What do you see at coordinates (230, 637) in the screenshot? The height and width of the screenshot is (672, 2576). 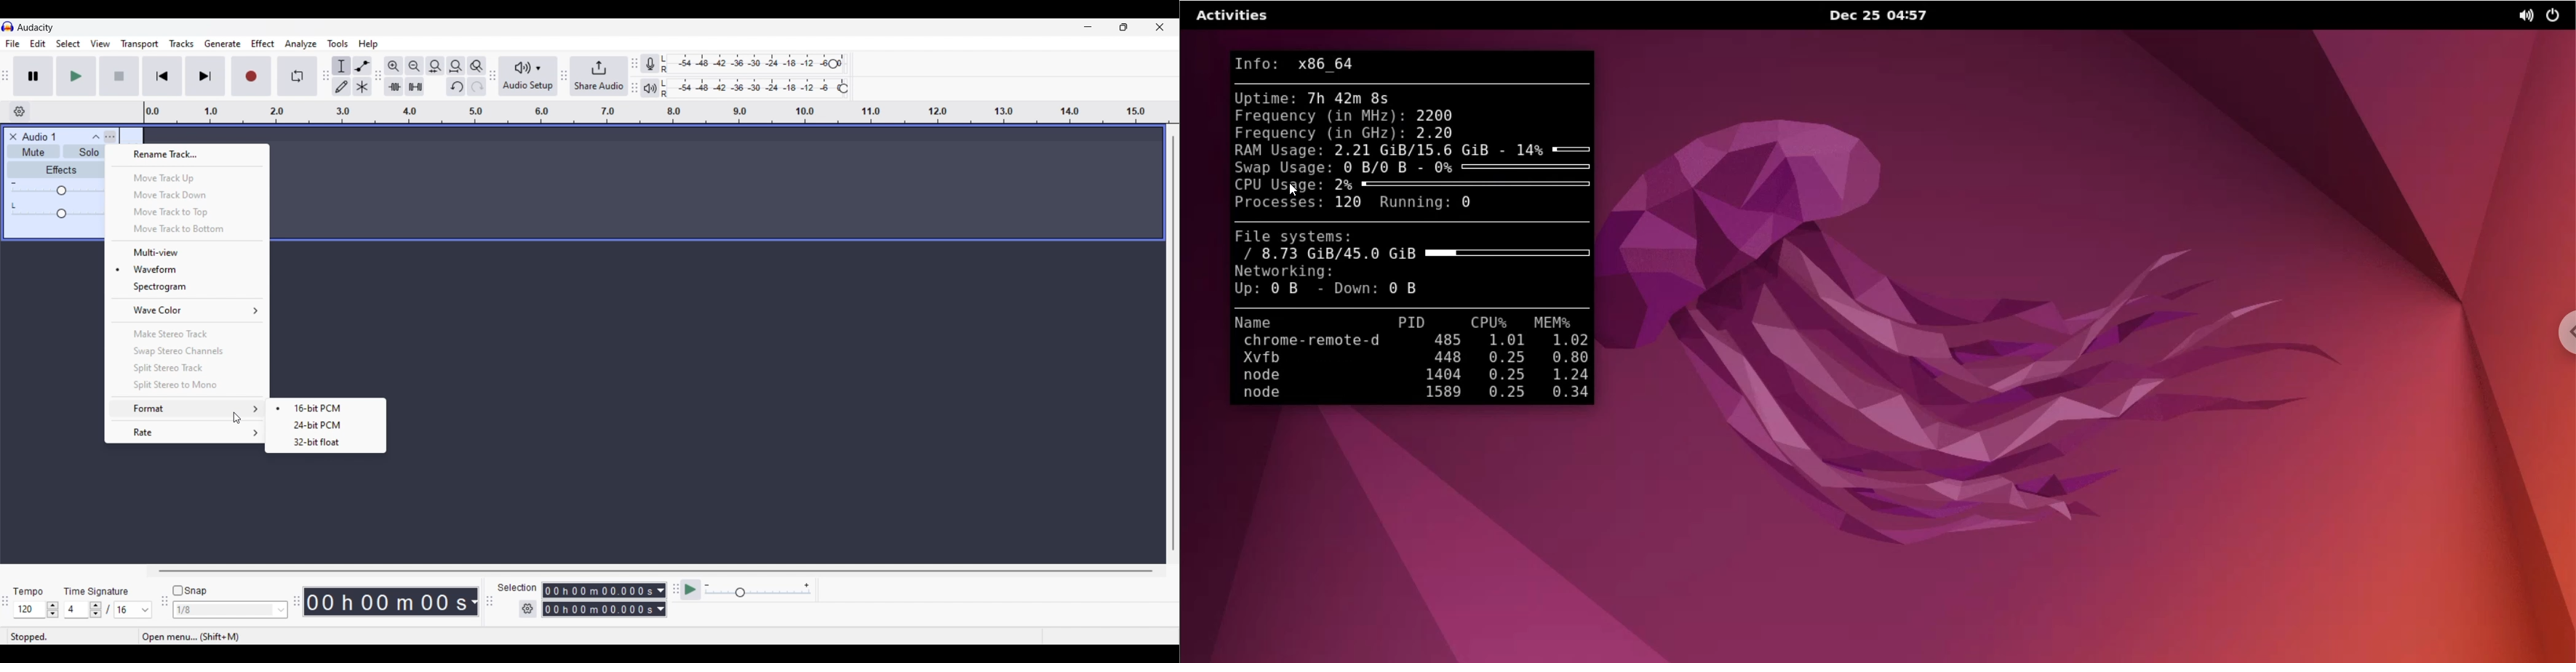 I see `Open menu... (Shift+M) (Esc to cancel)` at bounding box center [230, 637].